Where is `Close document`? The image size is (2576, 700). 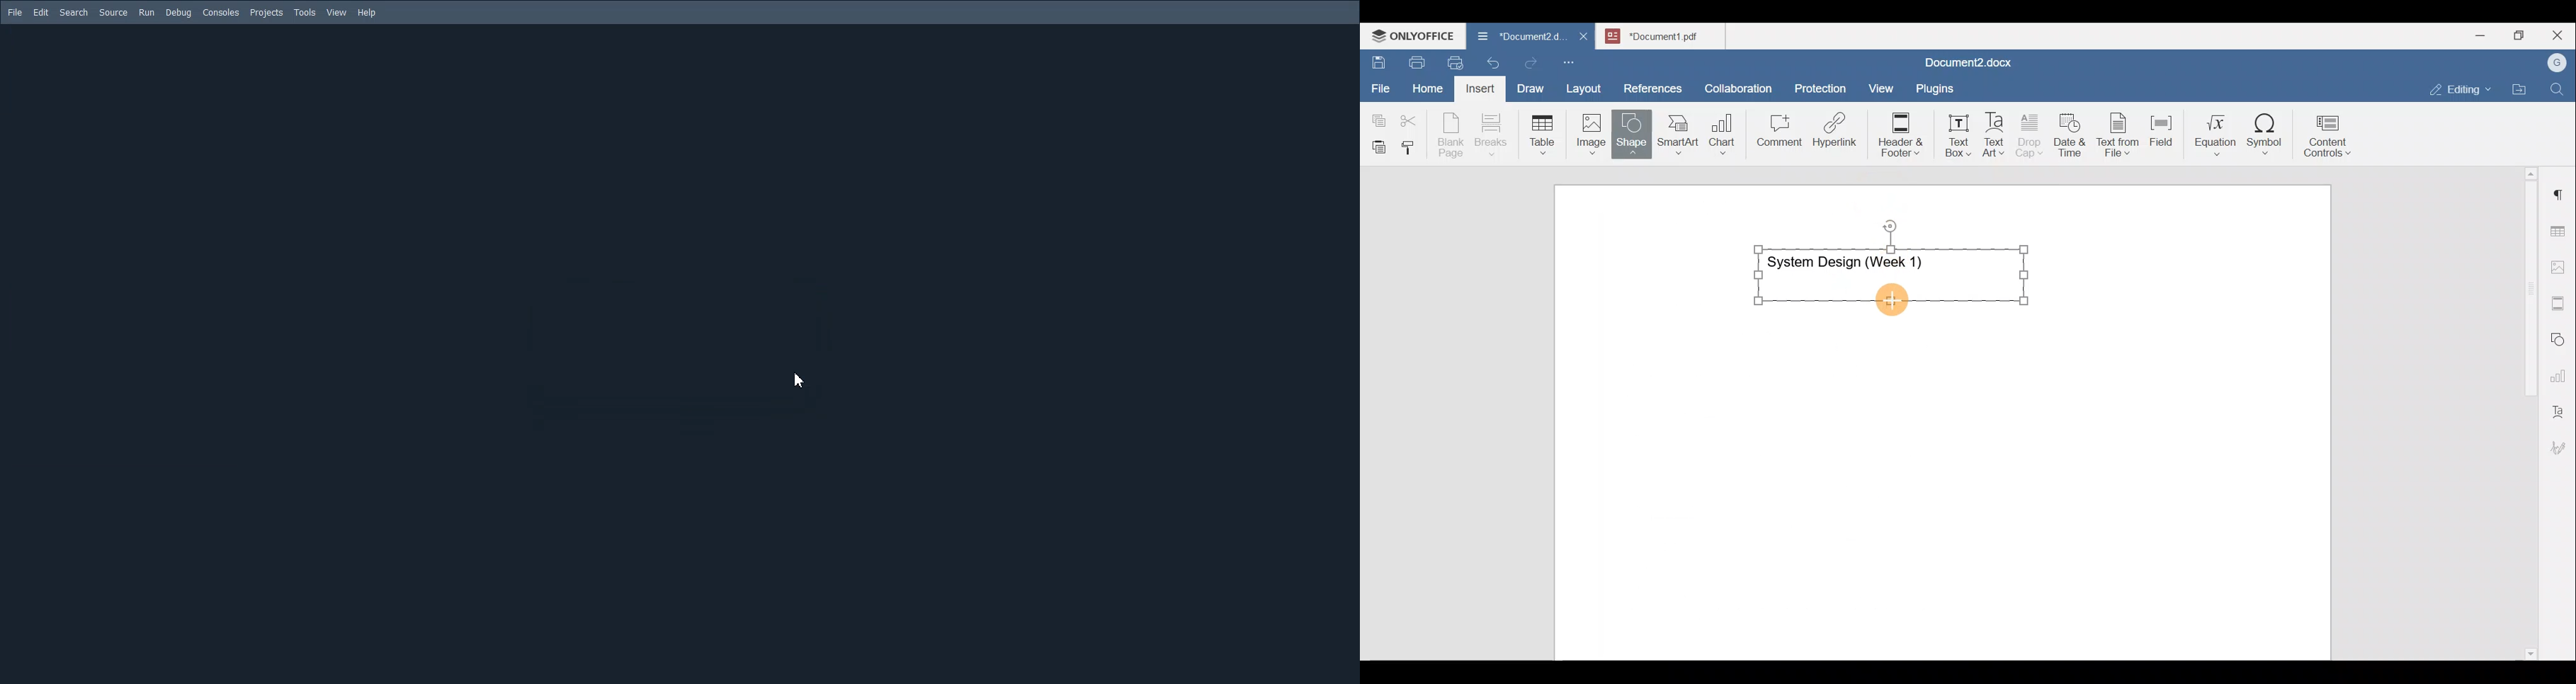 Close document is located at coordinates (1584, 37).